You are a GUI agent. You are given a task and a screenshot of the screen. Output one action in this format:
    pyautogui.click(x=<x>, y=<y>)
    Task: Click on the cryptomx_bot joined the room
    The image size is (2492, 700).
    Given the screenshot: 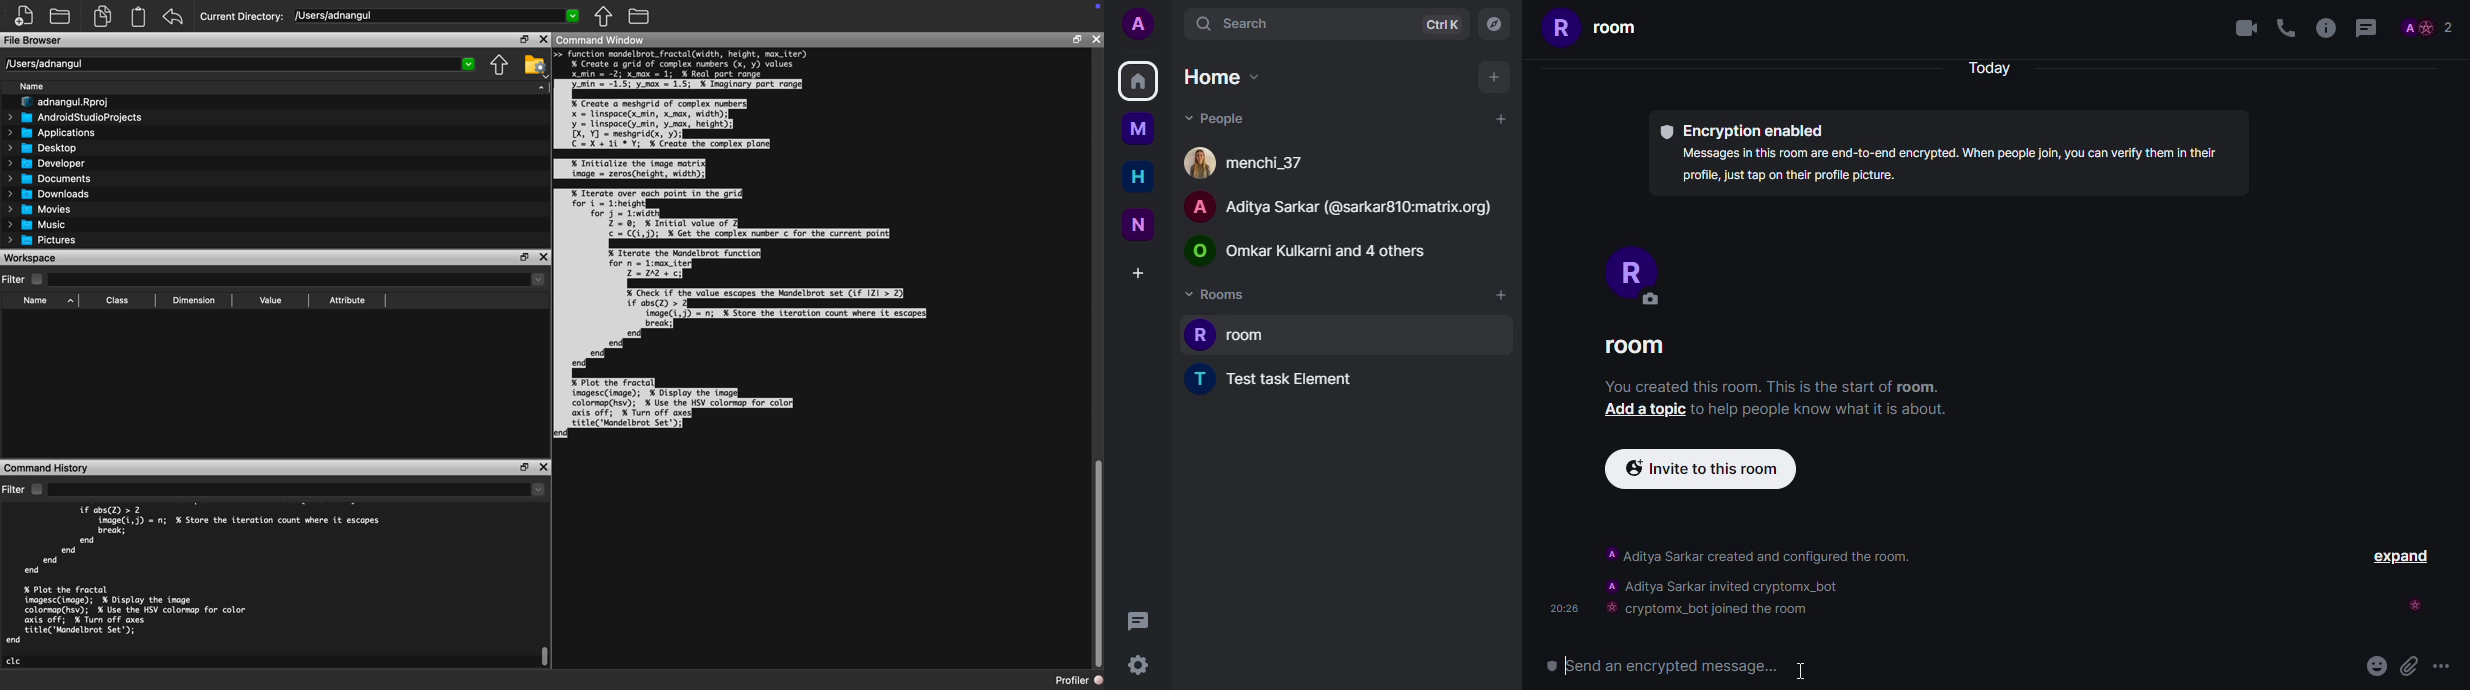 What is the action you would take?
    pyautogui.click(x=1714, y=610)
    